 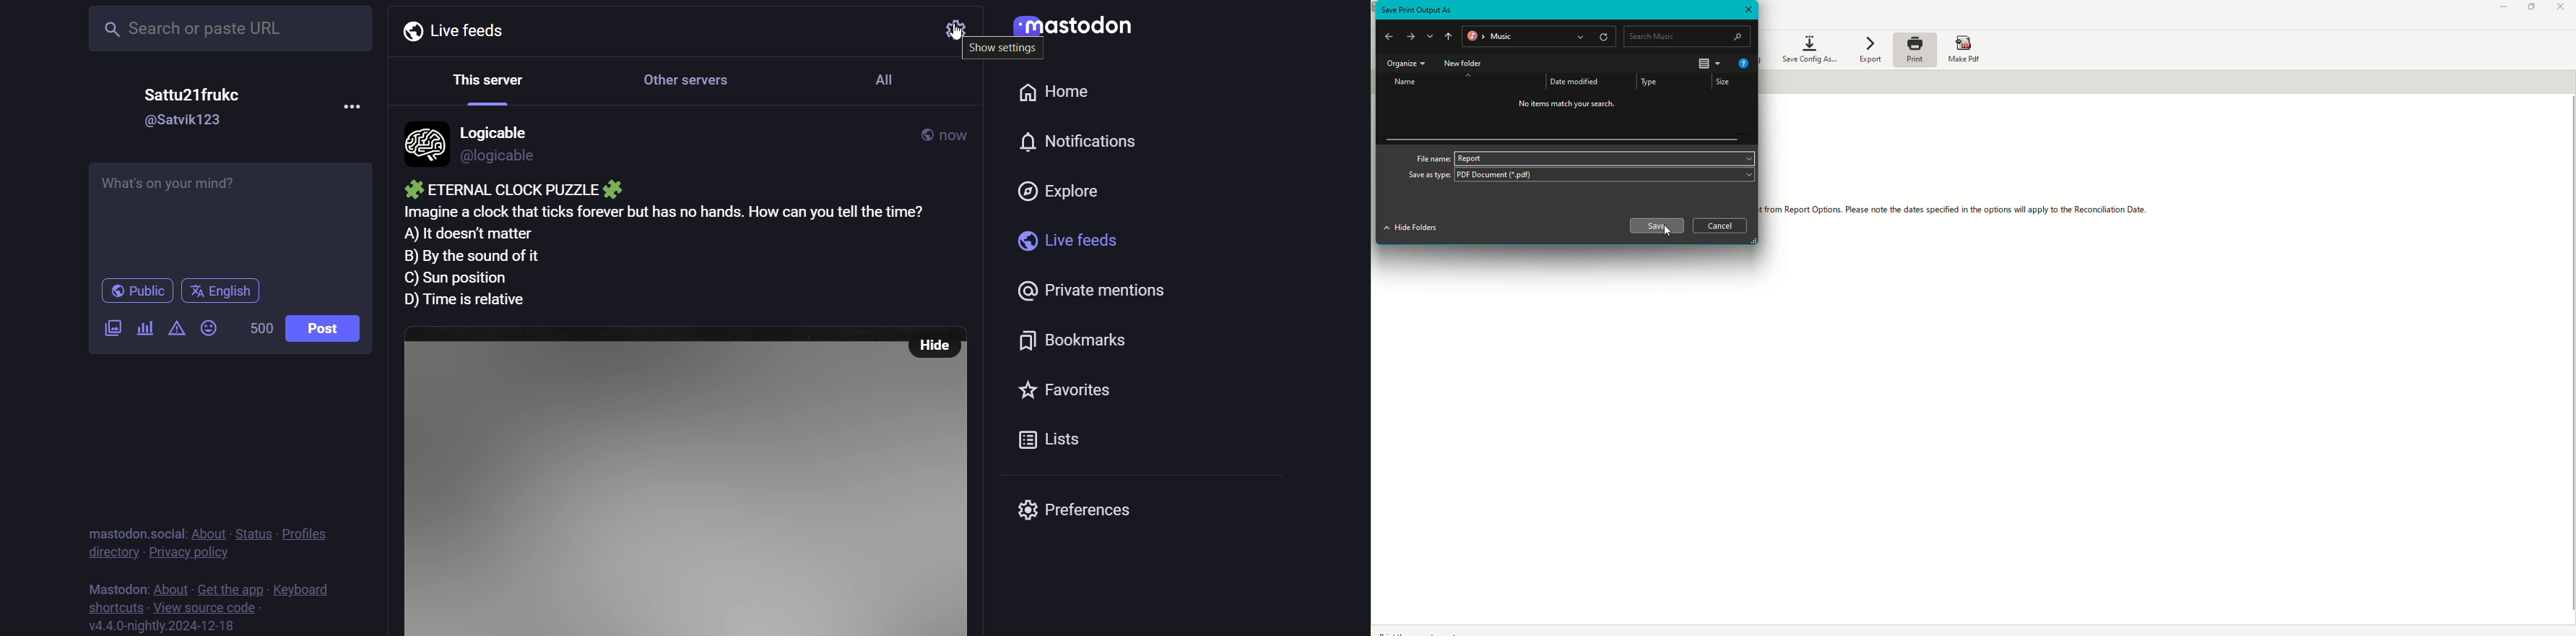 What do you see at coordinates (934, 345) in the screenshot?
I see `hide` at bounding box center [934, 345].